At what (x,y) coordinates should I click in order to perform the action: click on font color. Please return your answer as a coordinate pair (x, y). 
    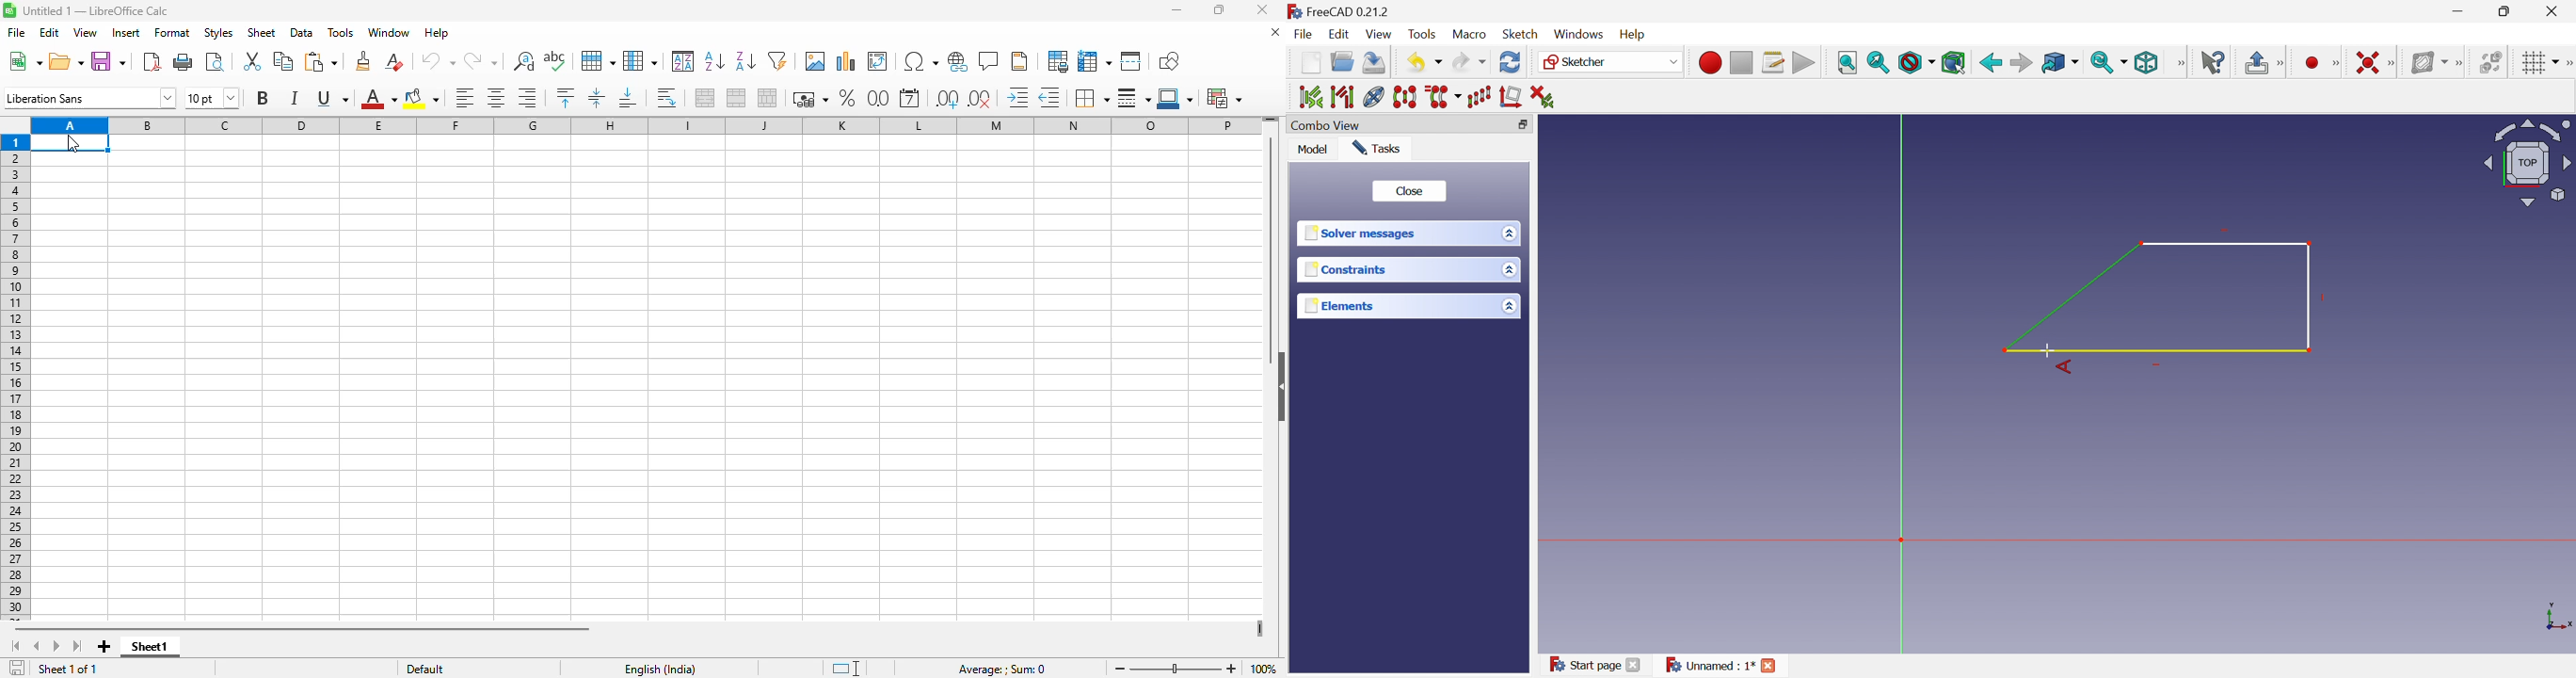
    Looking at the image, I should click on (378, 99).